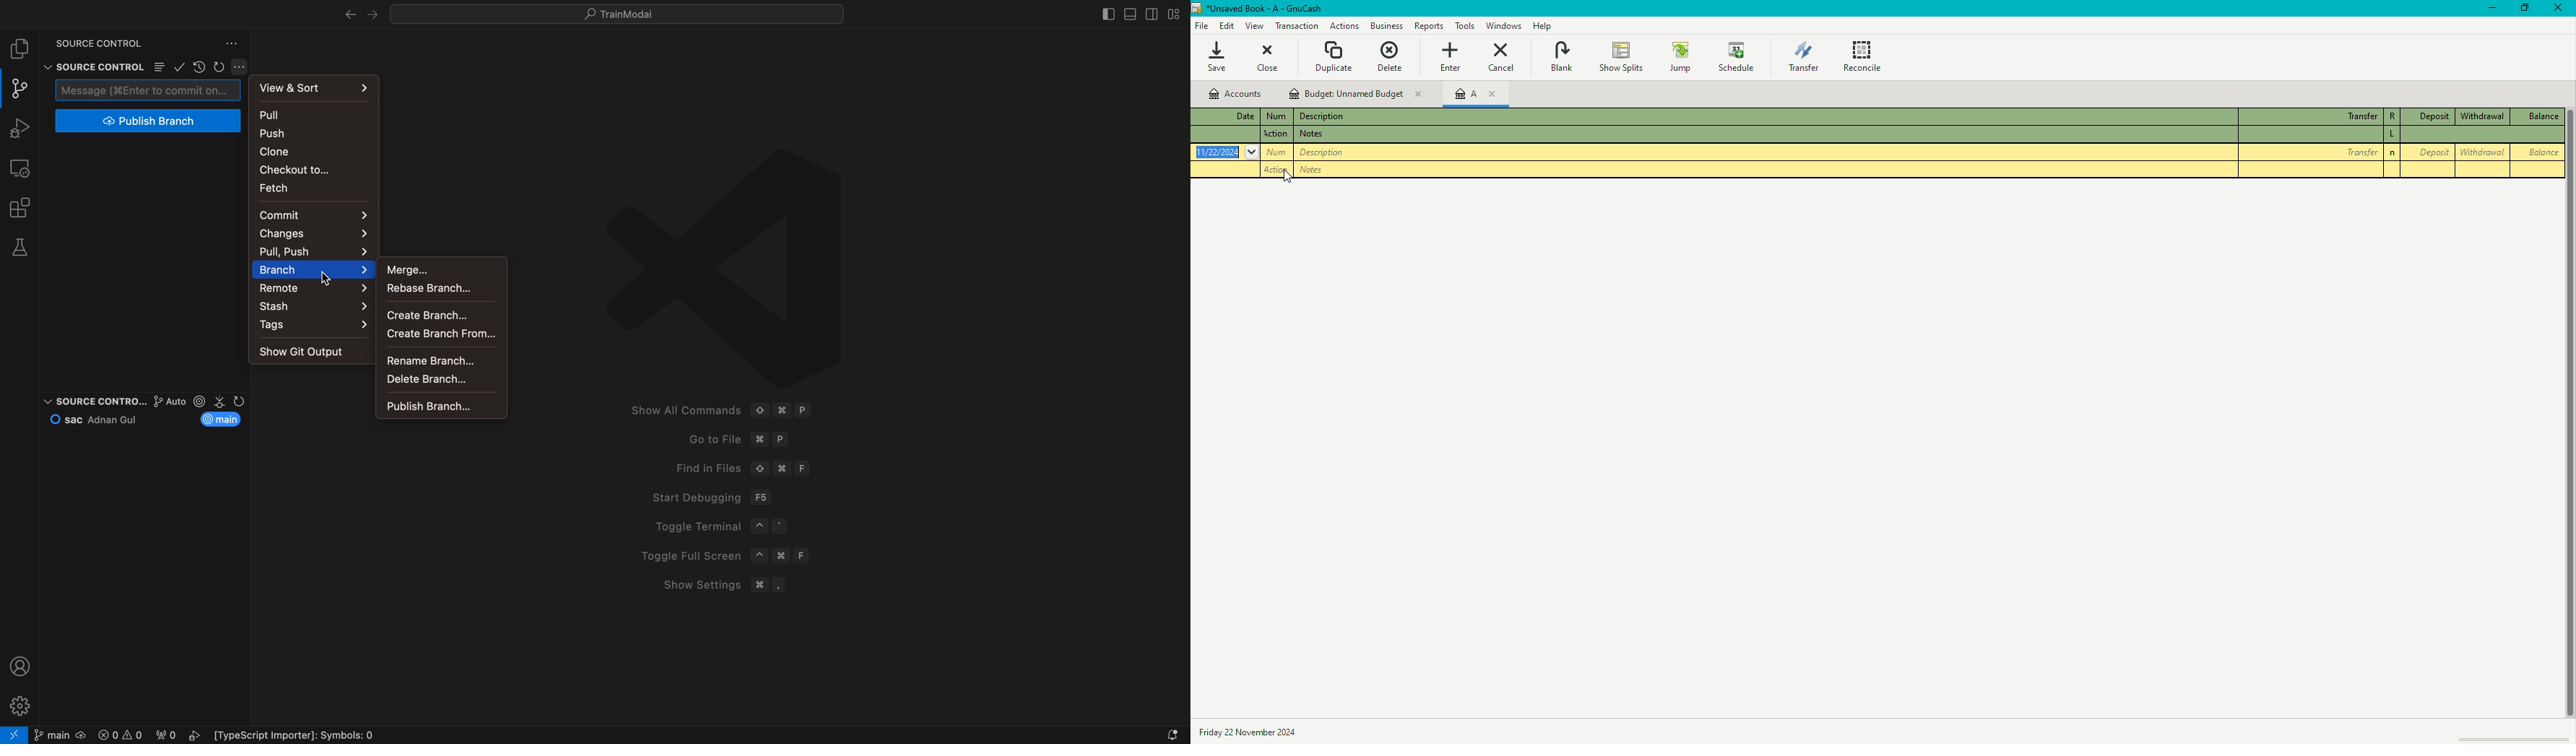 The width and height of the screenshot is (2576, 756). What do you see at coordinates (23, 248) in the screenshot?
I see `tests` at bounding box center [23, 248].